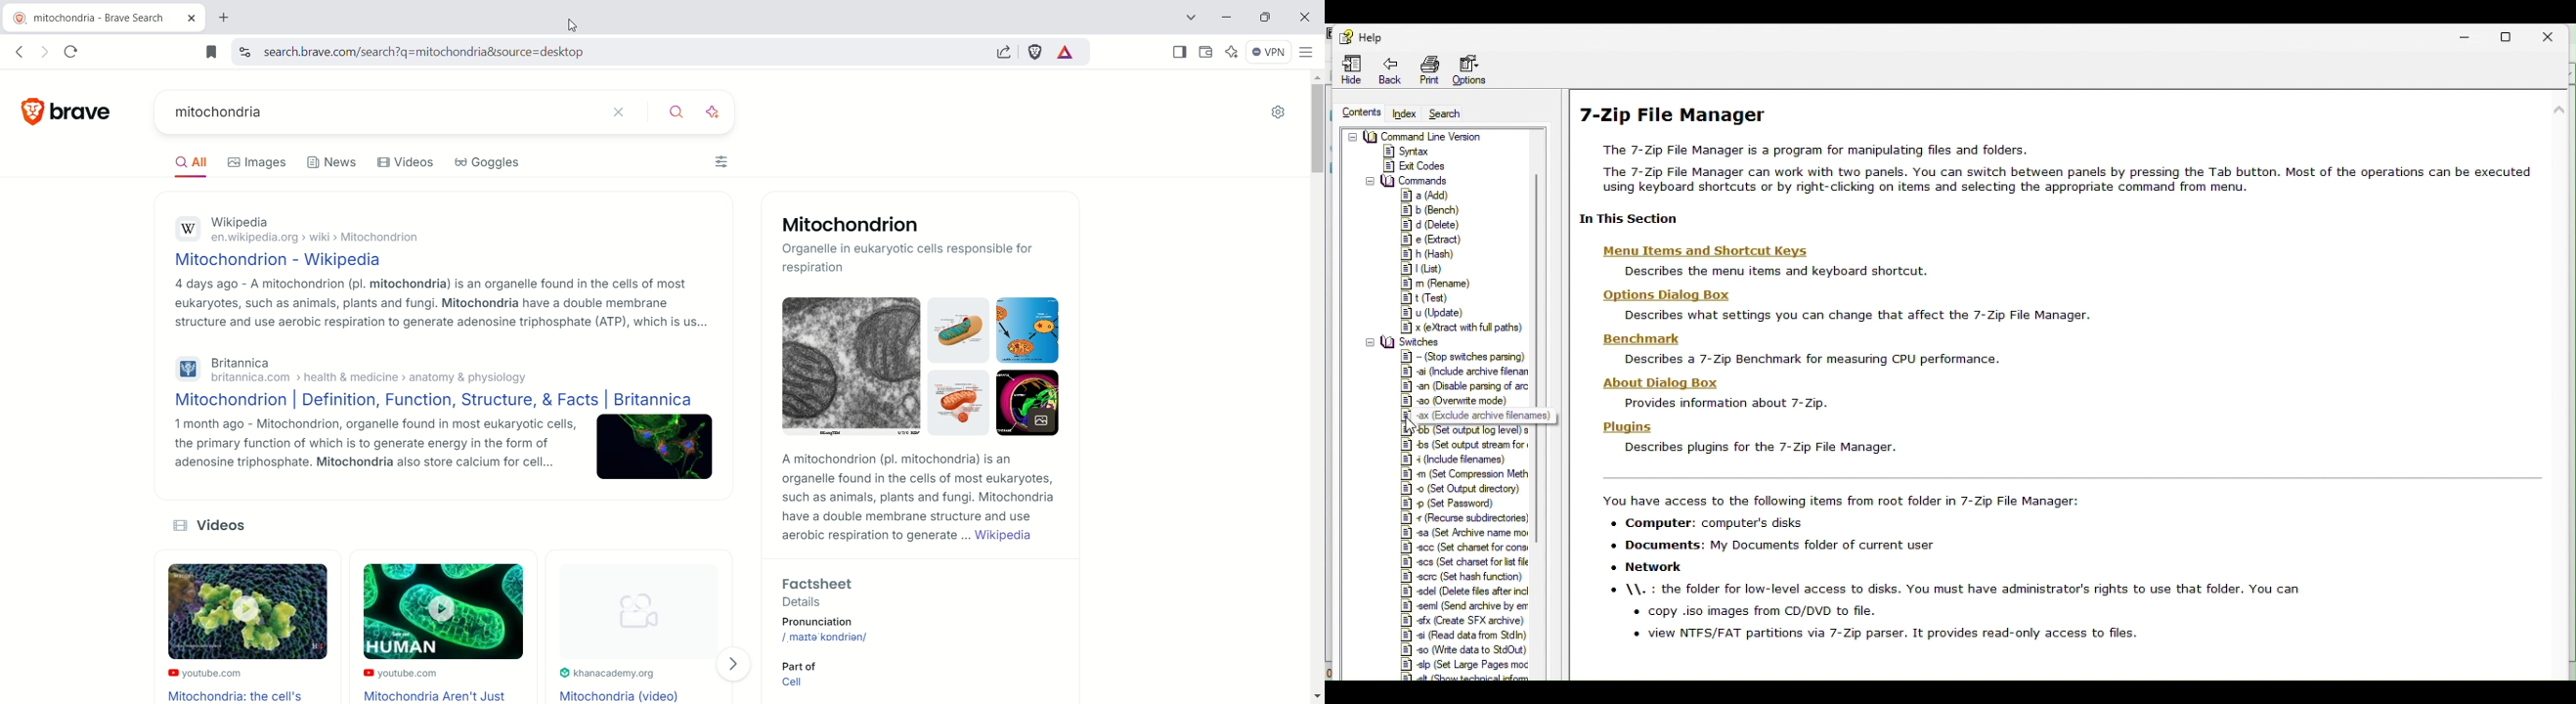 Image resolution: width=2576 pixels, height=728 pixels. What do you see at coordinates (1409, 180) in the screenshot?
I see `= (3 Commands` at bounding box center [1409, 180].